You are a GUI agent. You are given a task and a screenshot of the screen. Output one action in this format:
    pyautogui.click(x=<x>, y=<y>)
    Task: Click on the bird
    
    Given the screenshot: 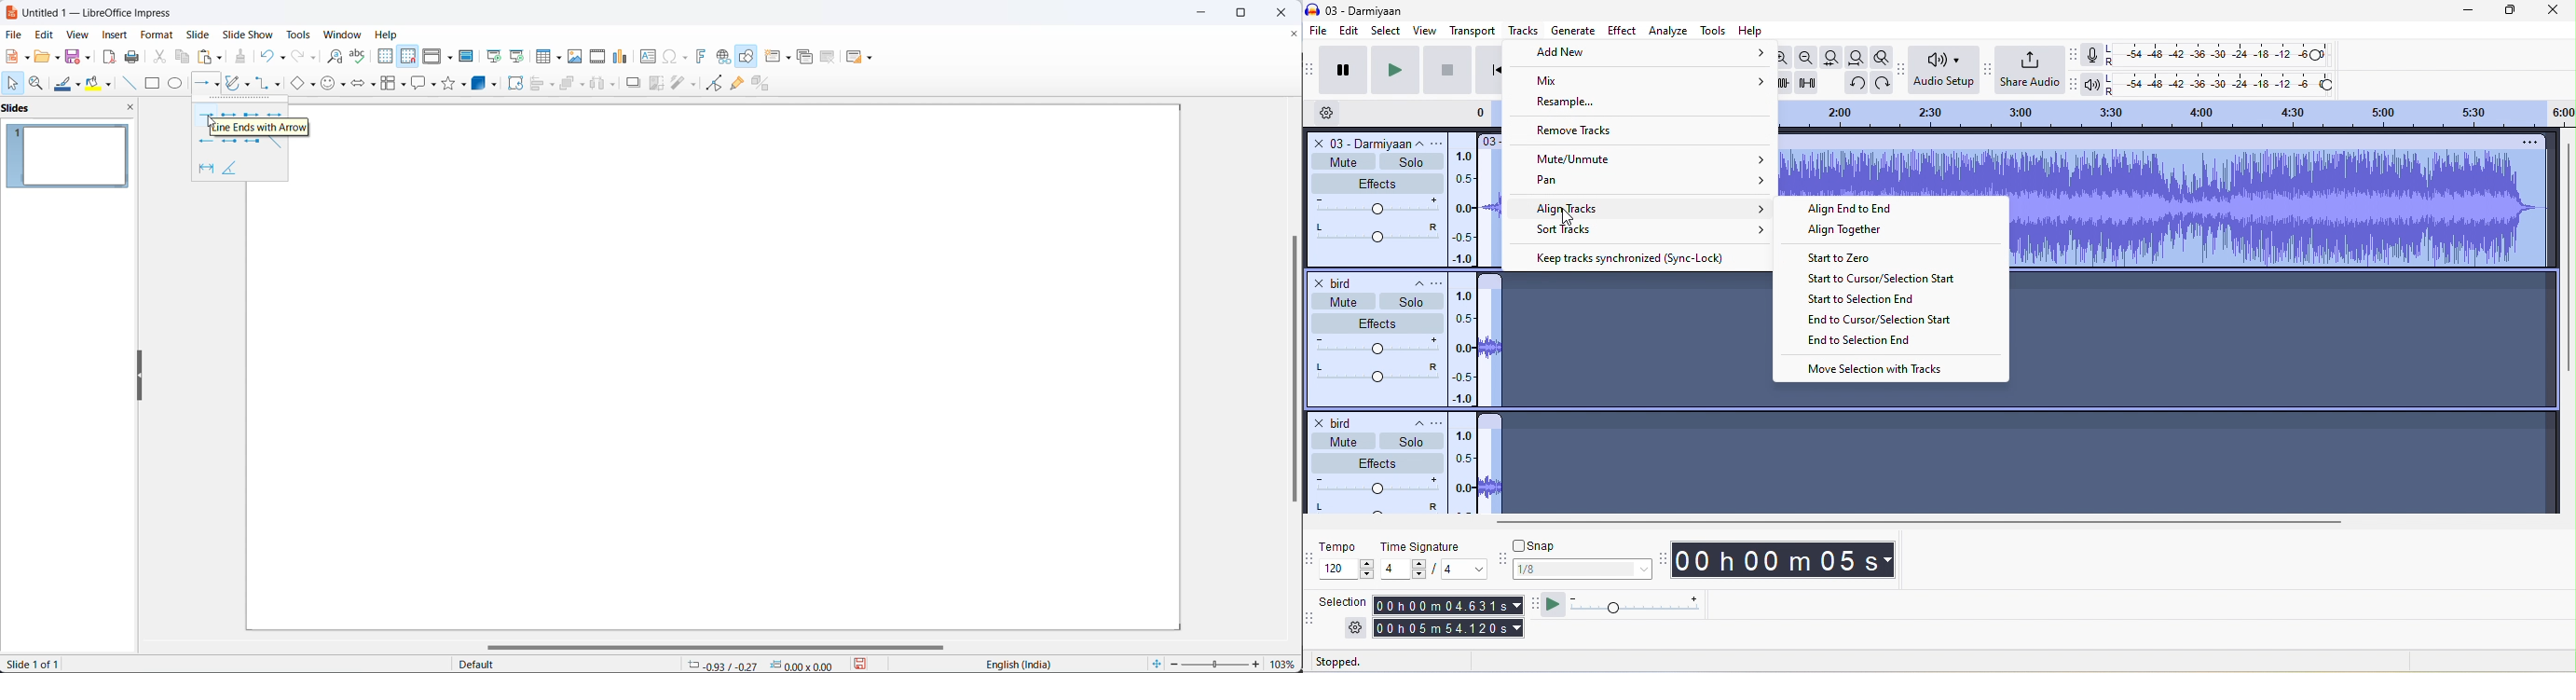 What is the action you would take?
    pyautogui.click(x=1338, y=280)
    